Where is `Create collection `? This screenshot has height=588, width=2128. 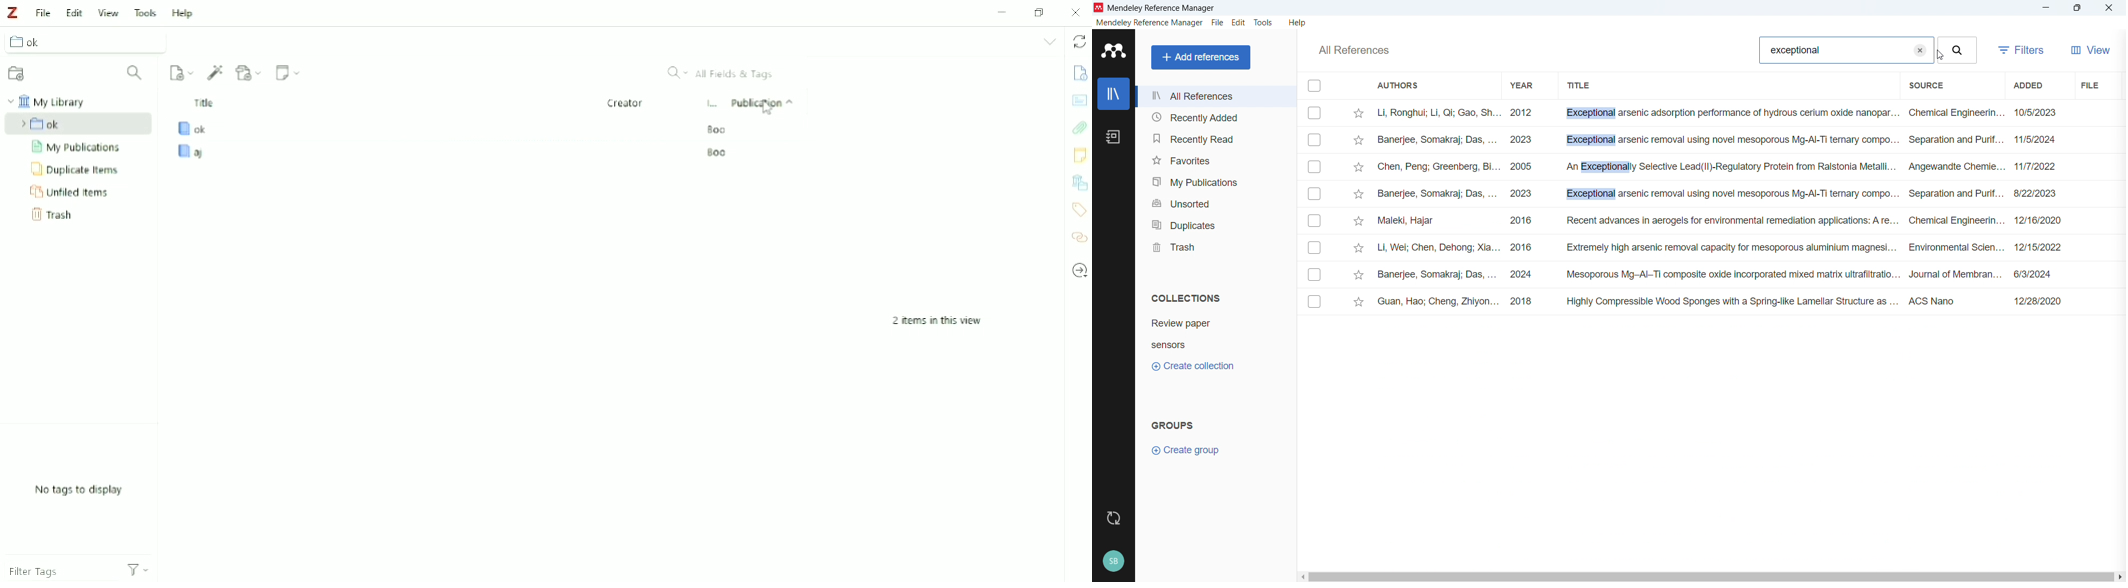 Create collection  is located at coordinates (1192, 366).